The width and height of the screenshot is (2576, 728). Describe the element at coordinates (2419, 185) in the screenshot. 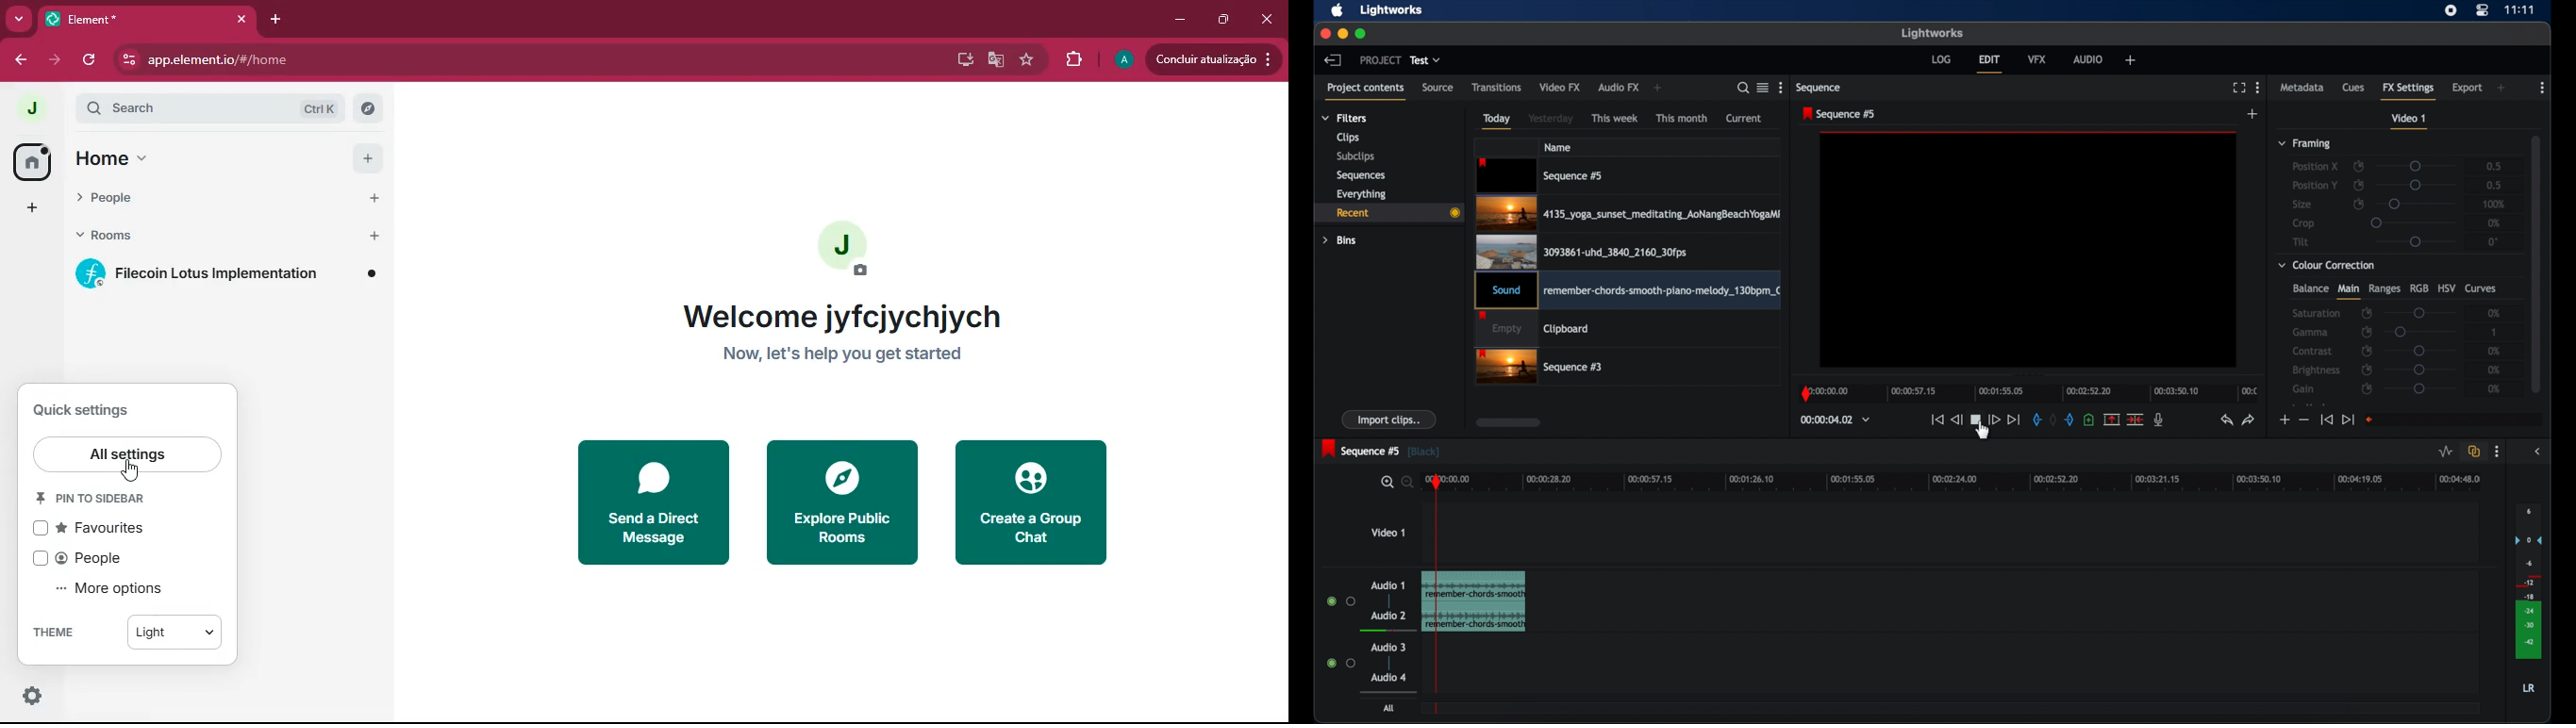

I see `slider` at that location.